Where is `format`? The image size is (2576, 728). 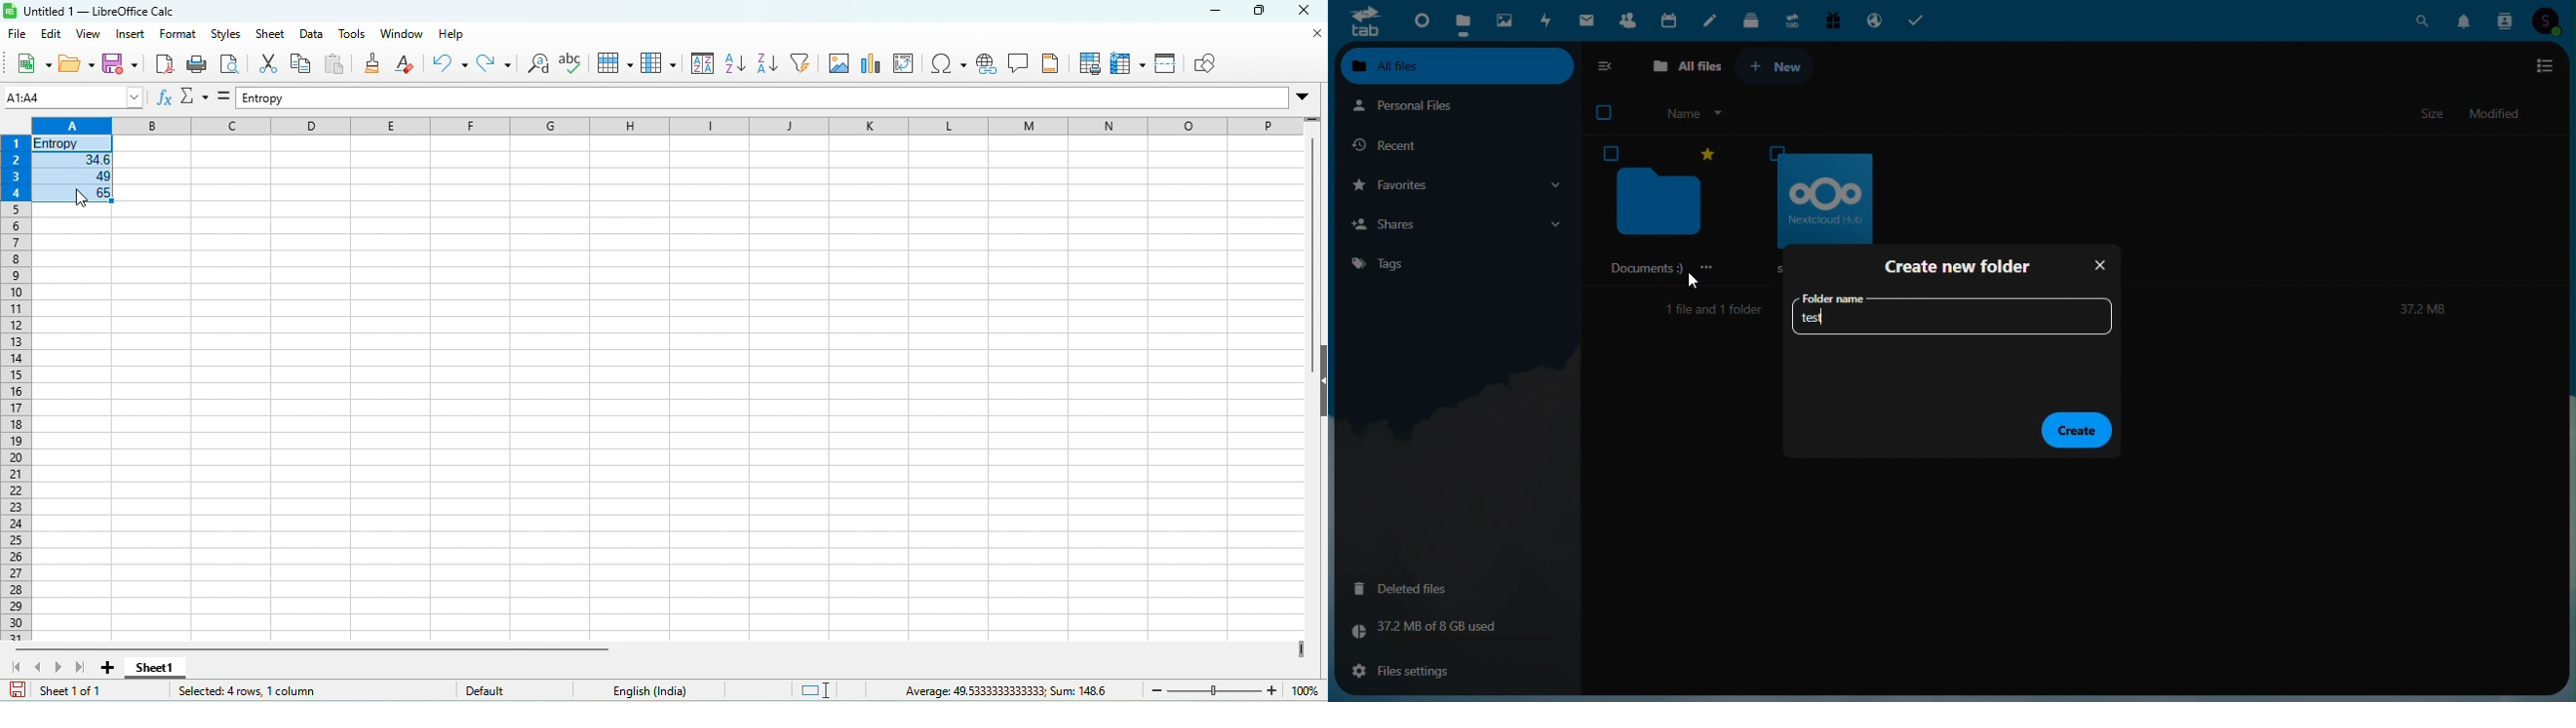 format is located at coordinates (176, 36).